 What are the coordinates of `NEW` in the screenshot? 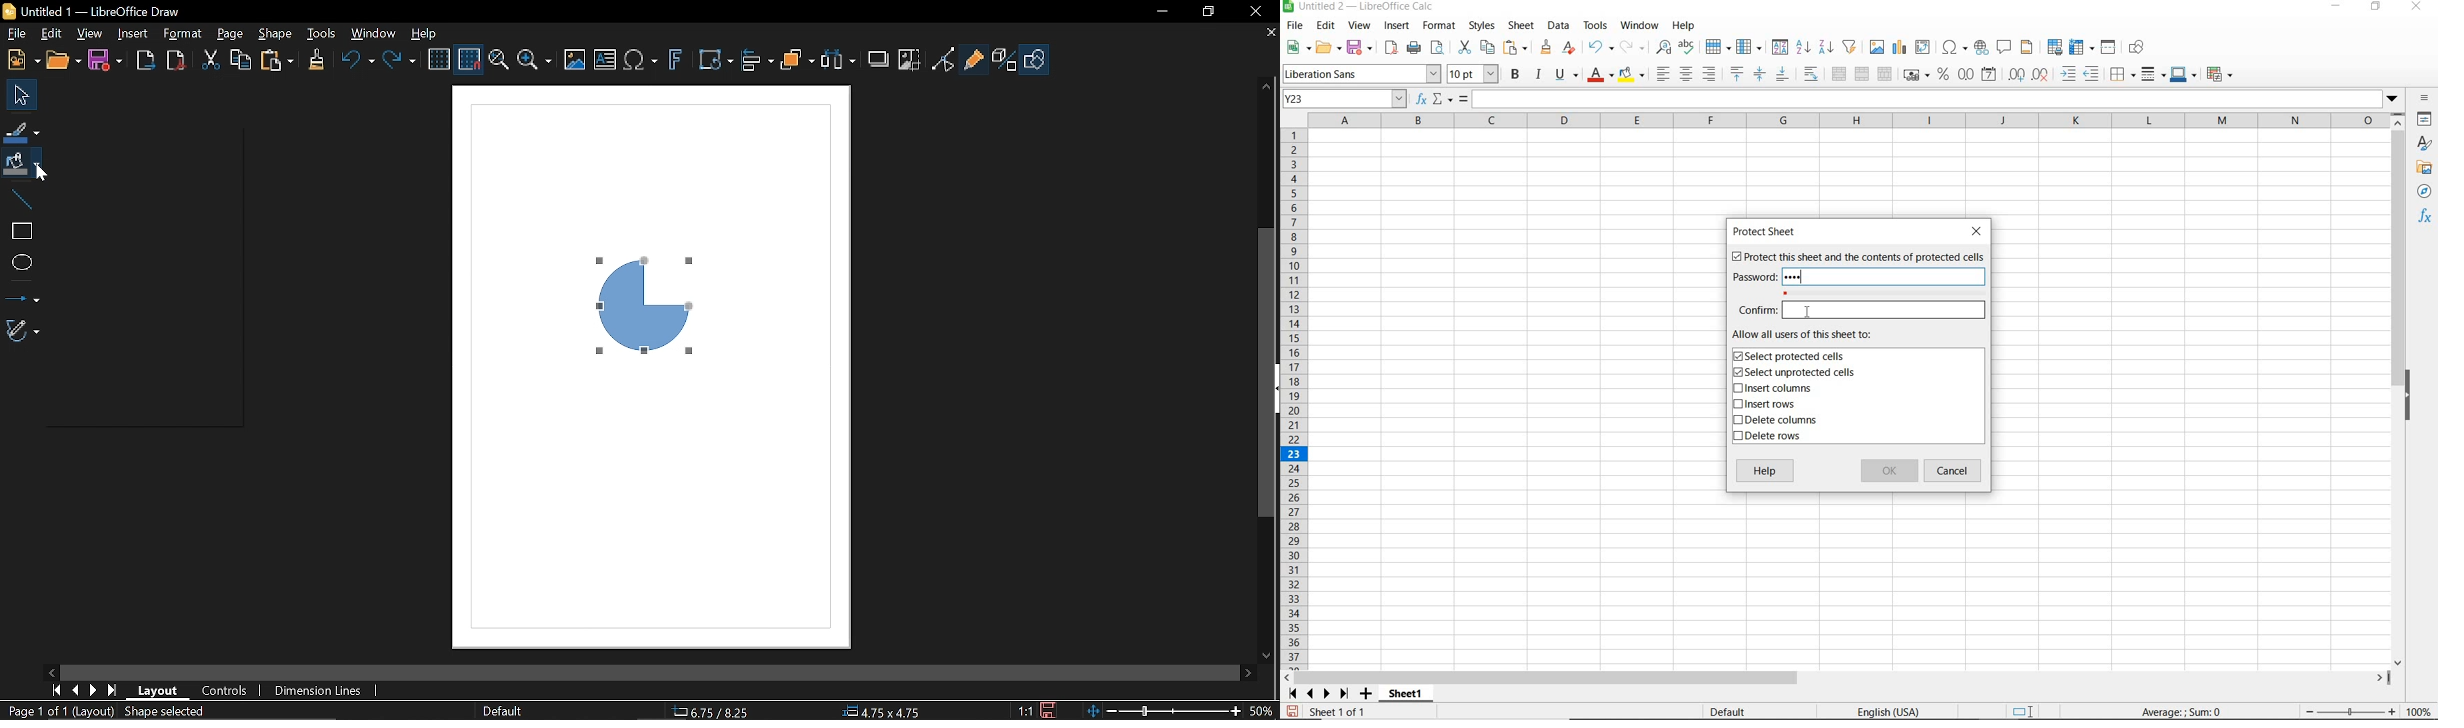 It's located at (1295, 48).